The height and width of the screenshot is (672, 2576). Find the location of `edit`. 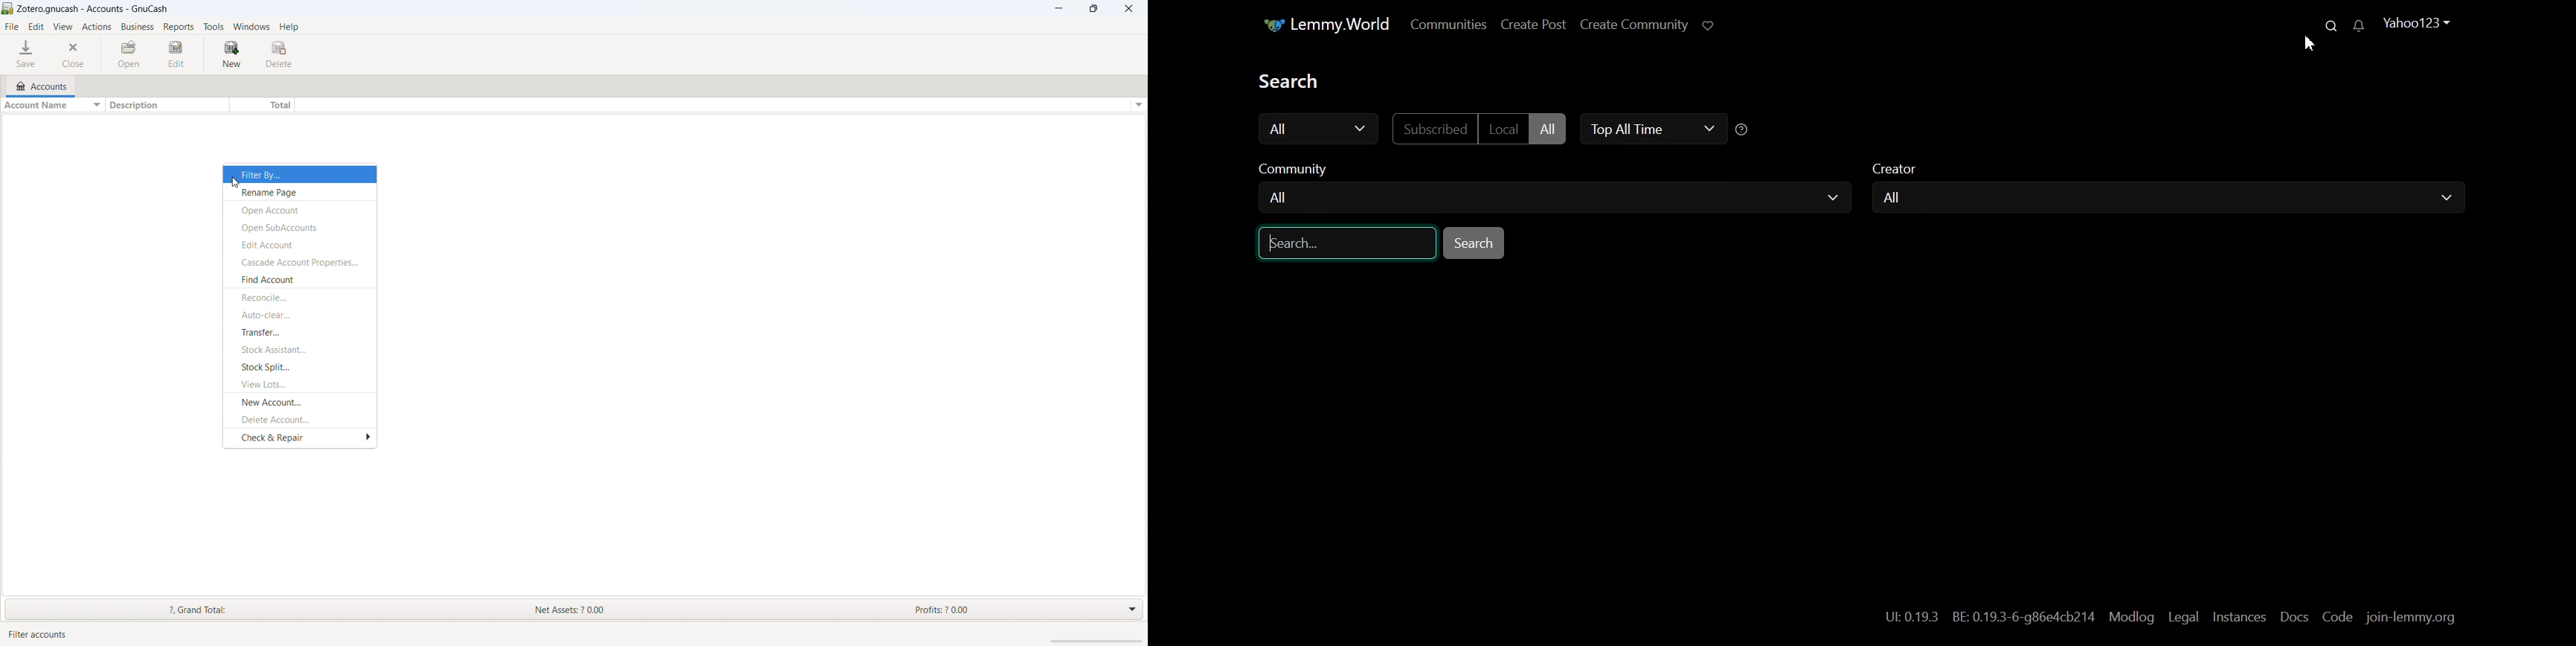

edit is located at coordinates (178, 54).